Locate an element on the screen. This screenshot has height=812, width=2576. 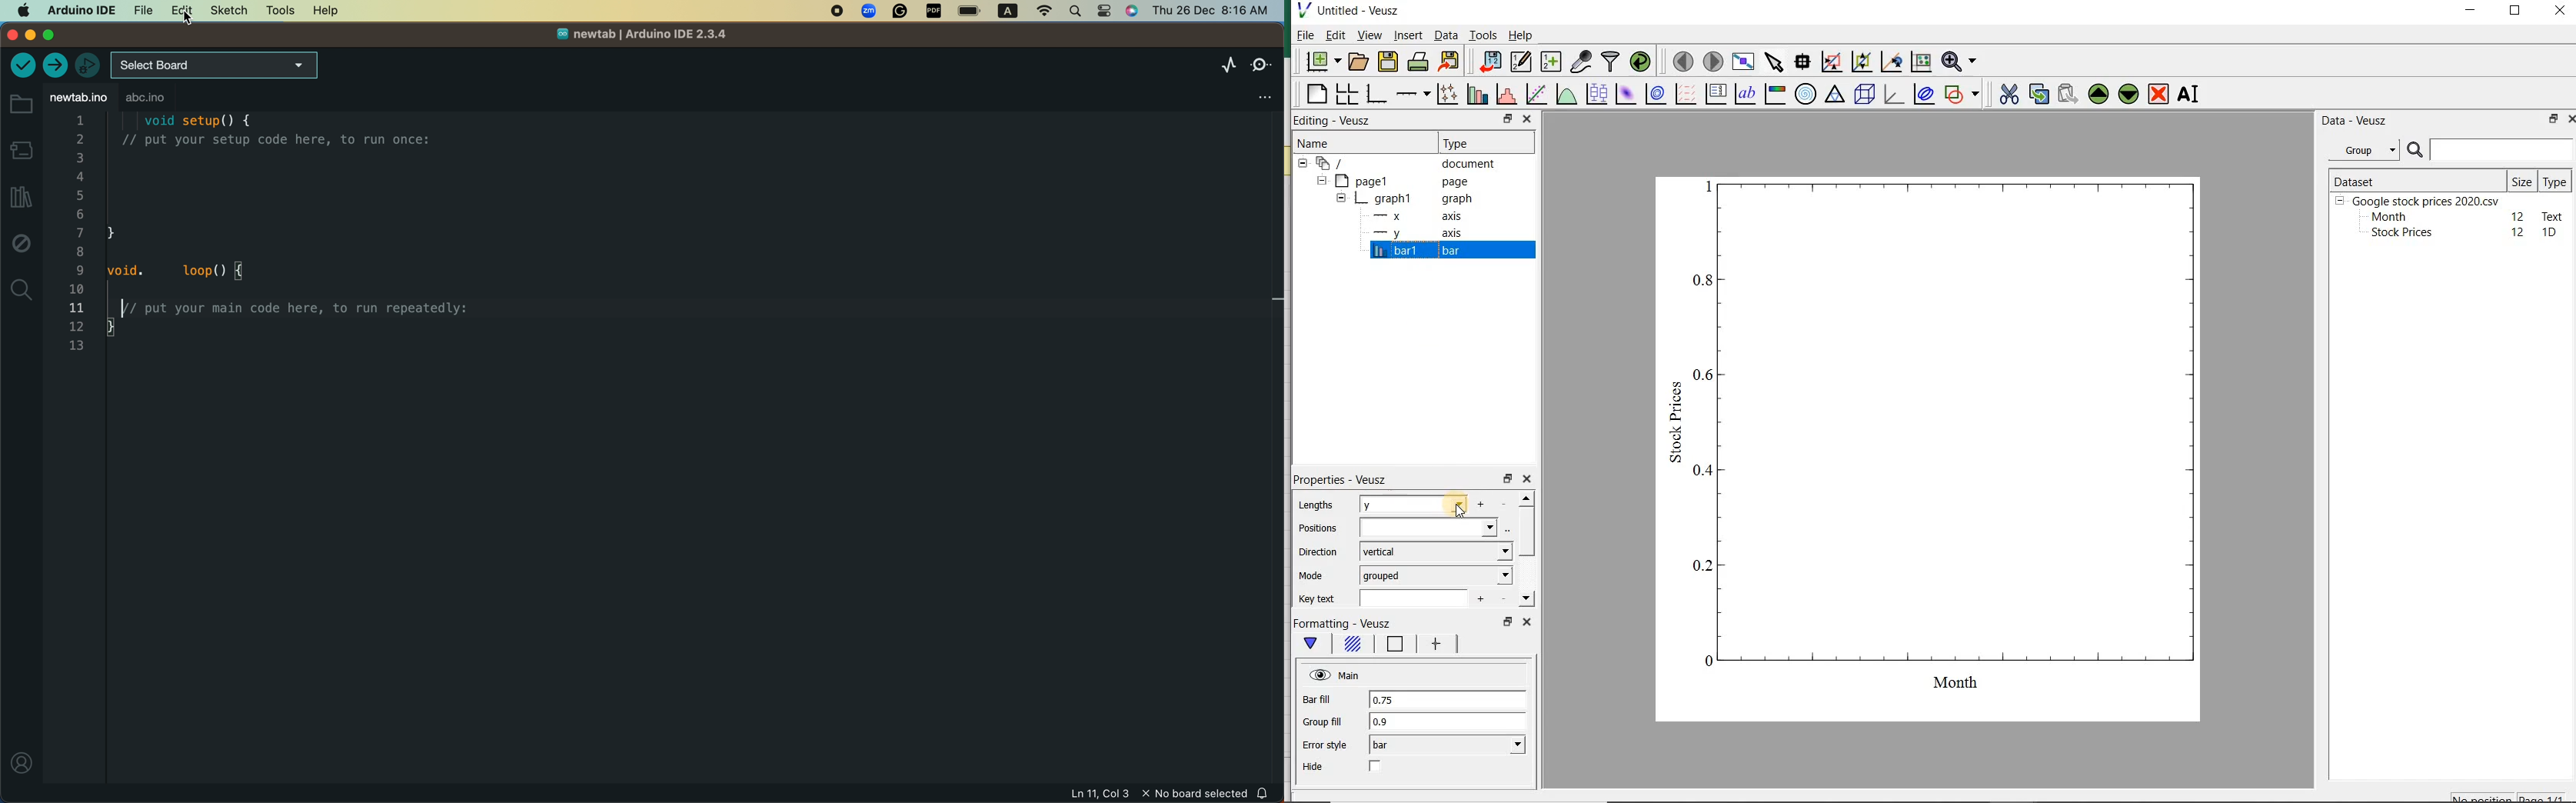
histogram of a dataset is located at coordinates (1505, 96).